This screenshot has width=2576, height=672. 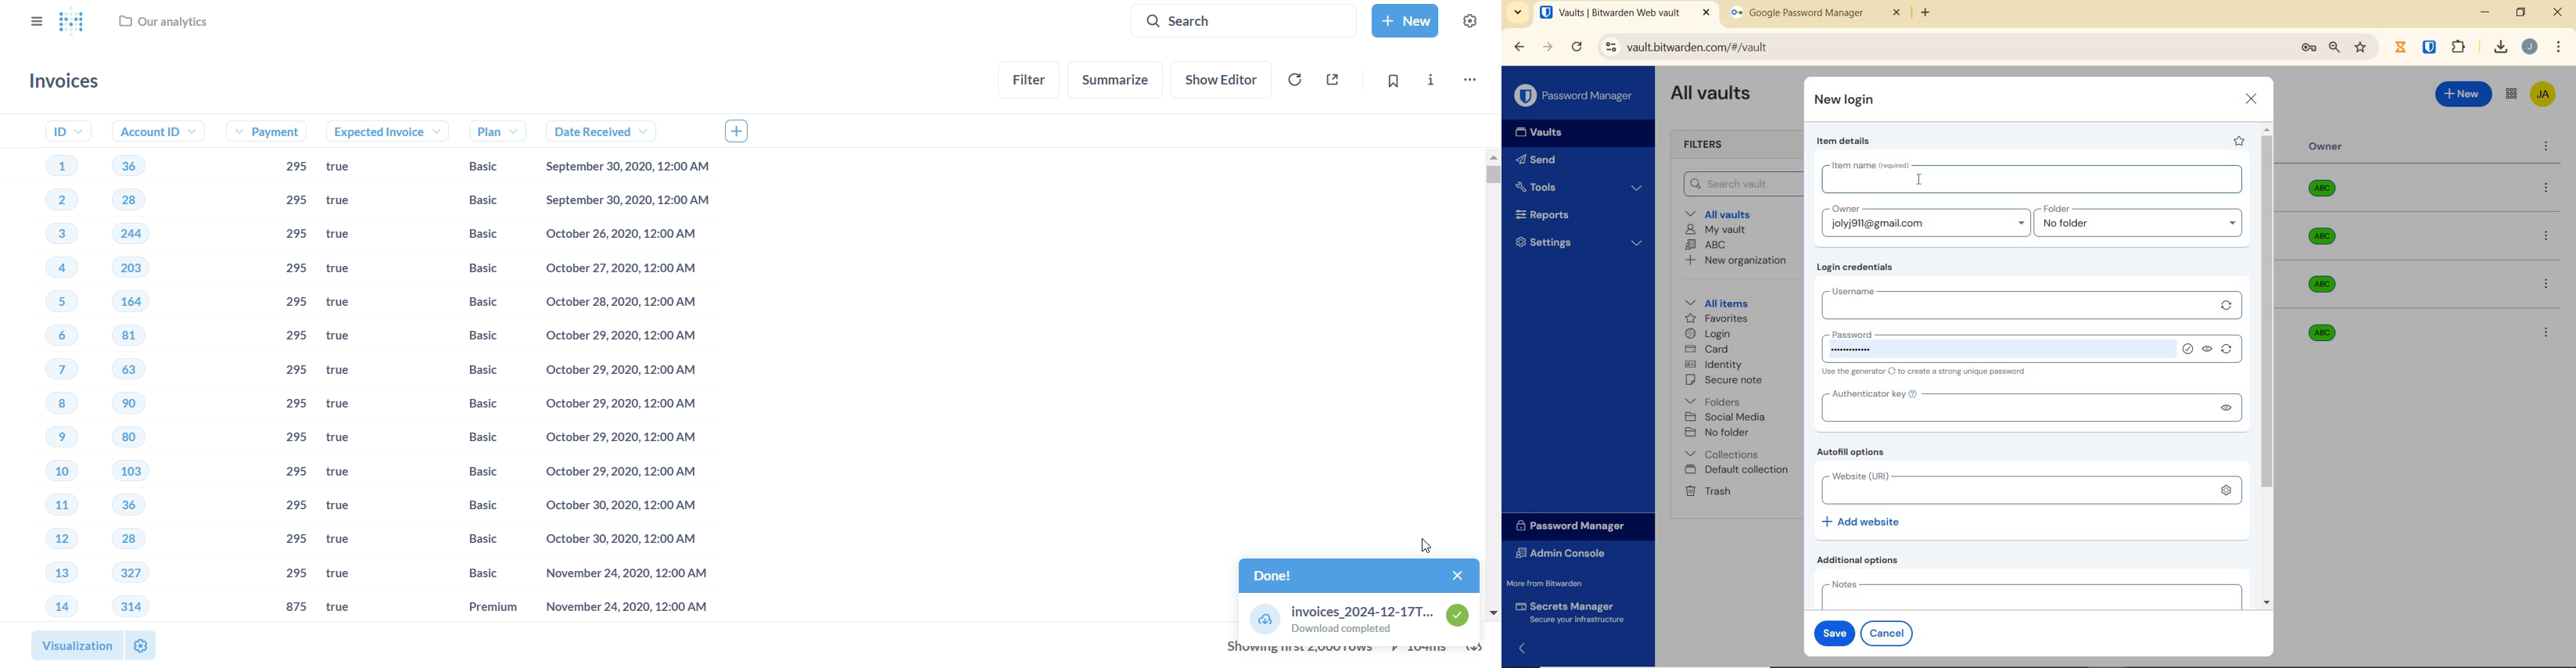 I want to click on option, so click(x=2549, y=237).